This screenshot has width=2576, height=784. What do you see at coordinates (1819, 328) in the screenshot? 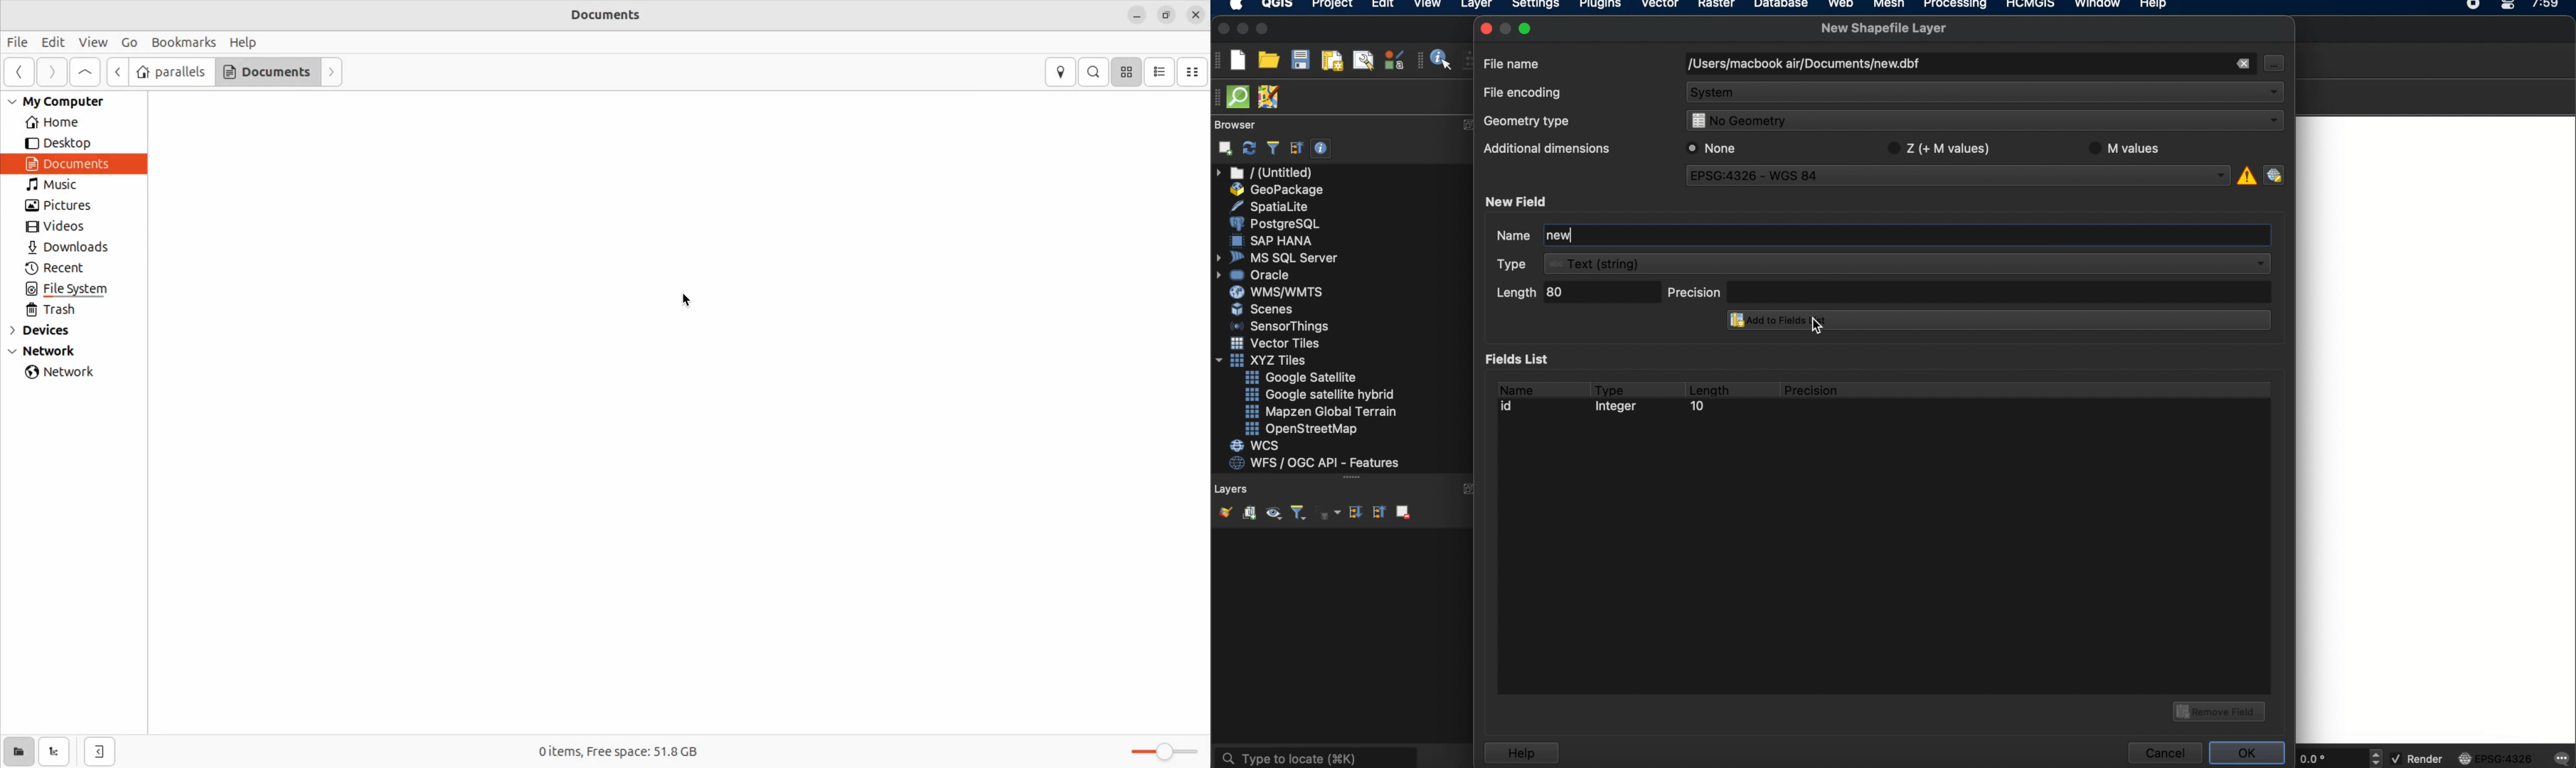
I see `cursor` at bounding box center [1819, 328].